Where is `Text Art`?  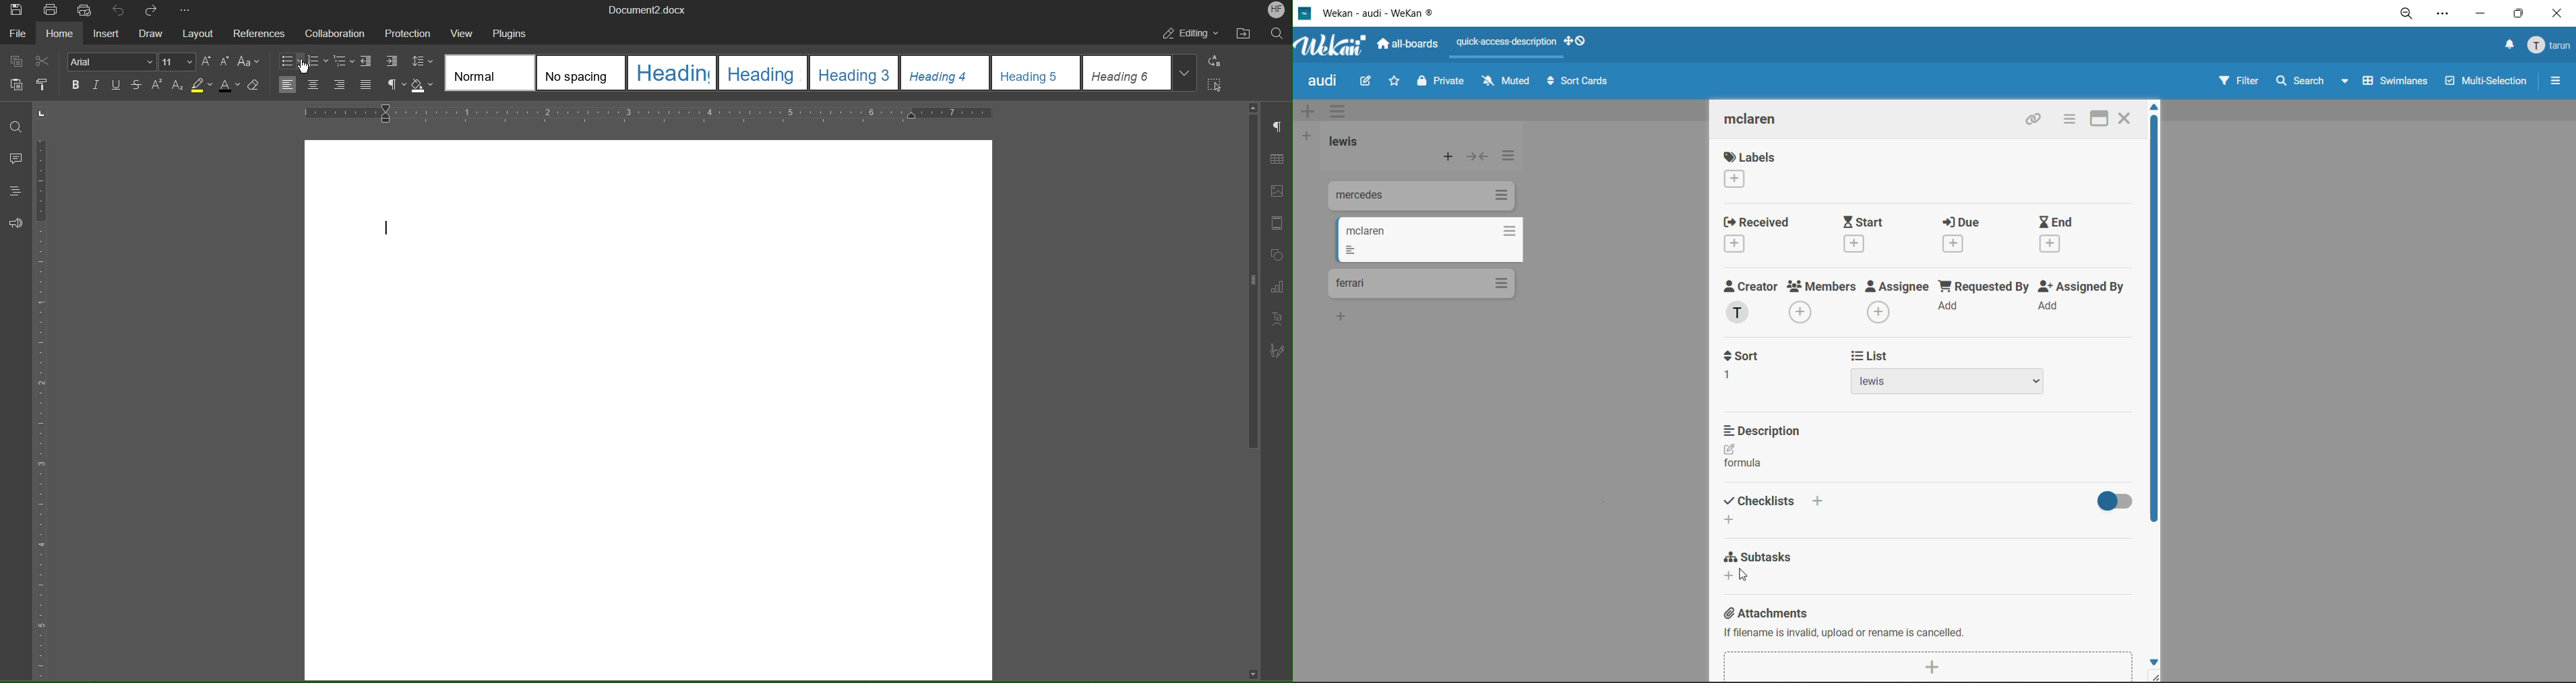
Text Art is located at coordinates (1275, 316).